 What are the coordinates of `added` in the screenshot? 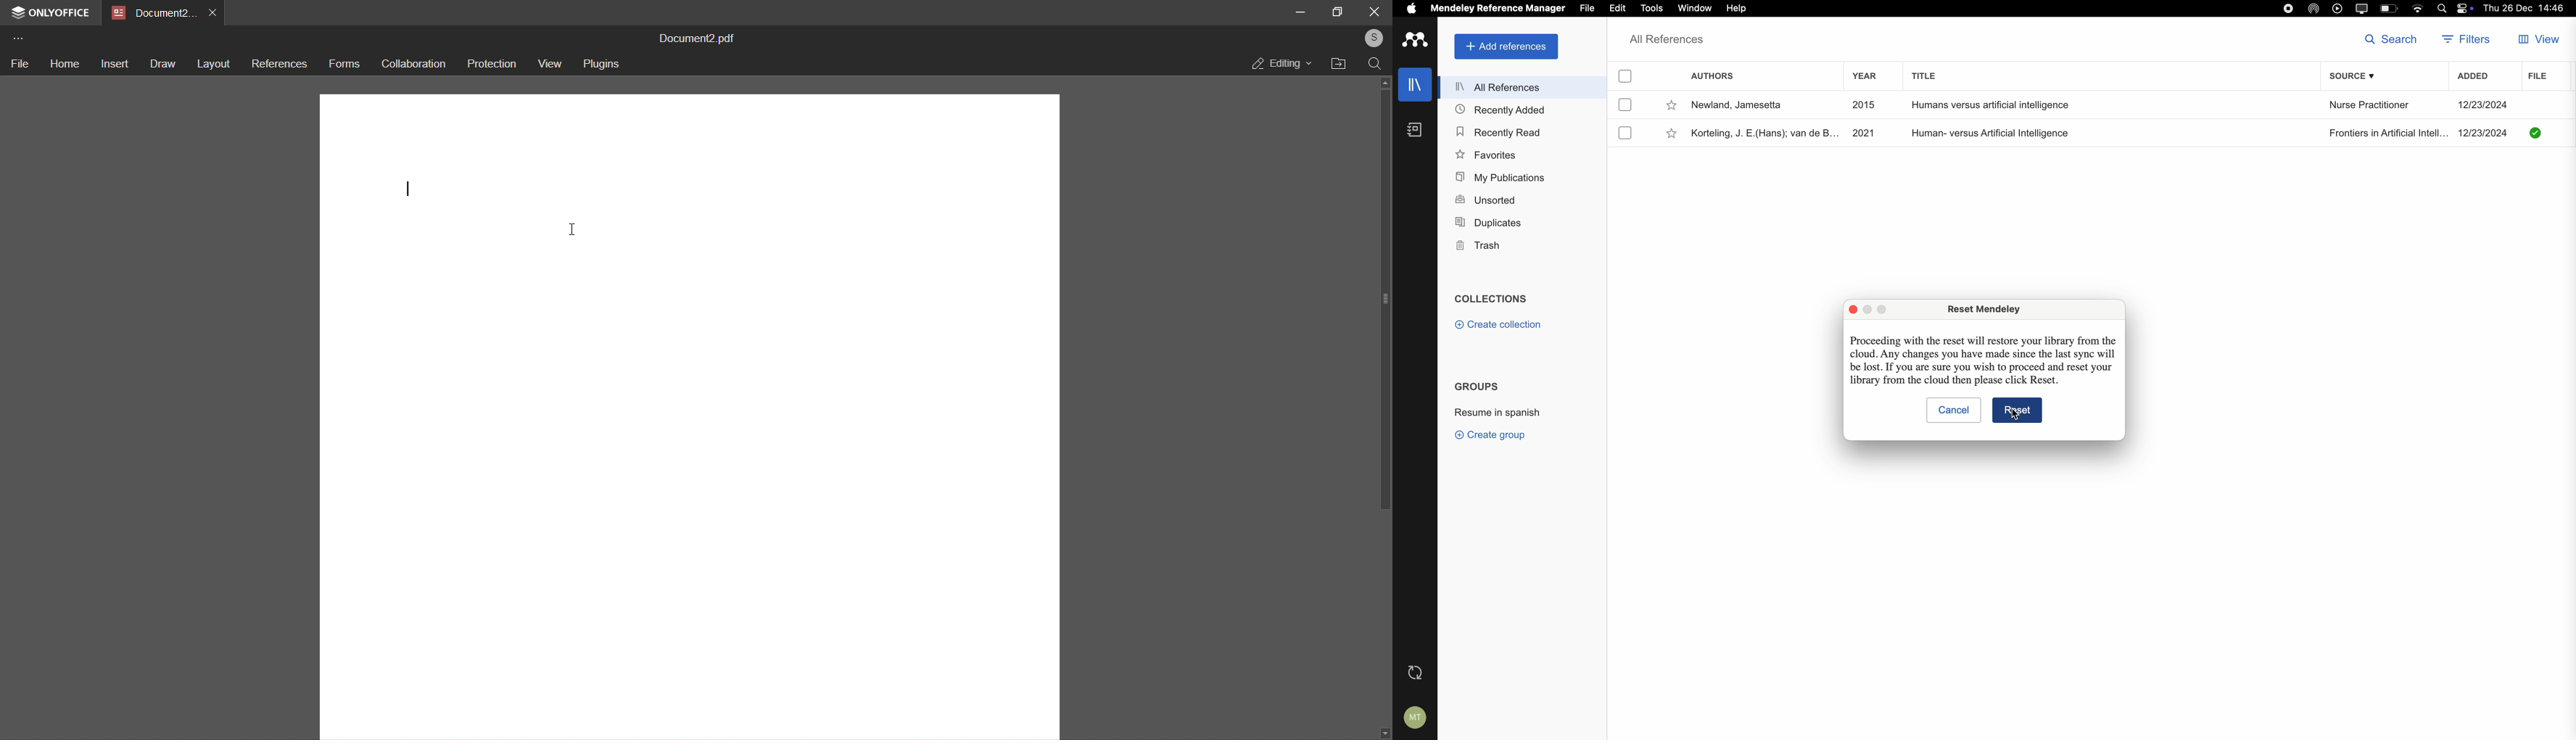 It's located at (2474, 76).